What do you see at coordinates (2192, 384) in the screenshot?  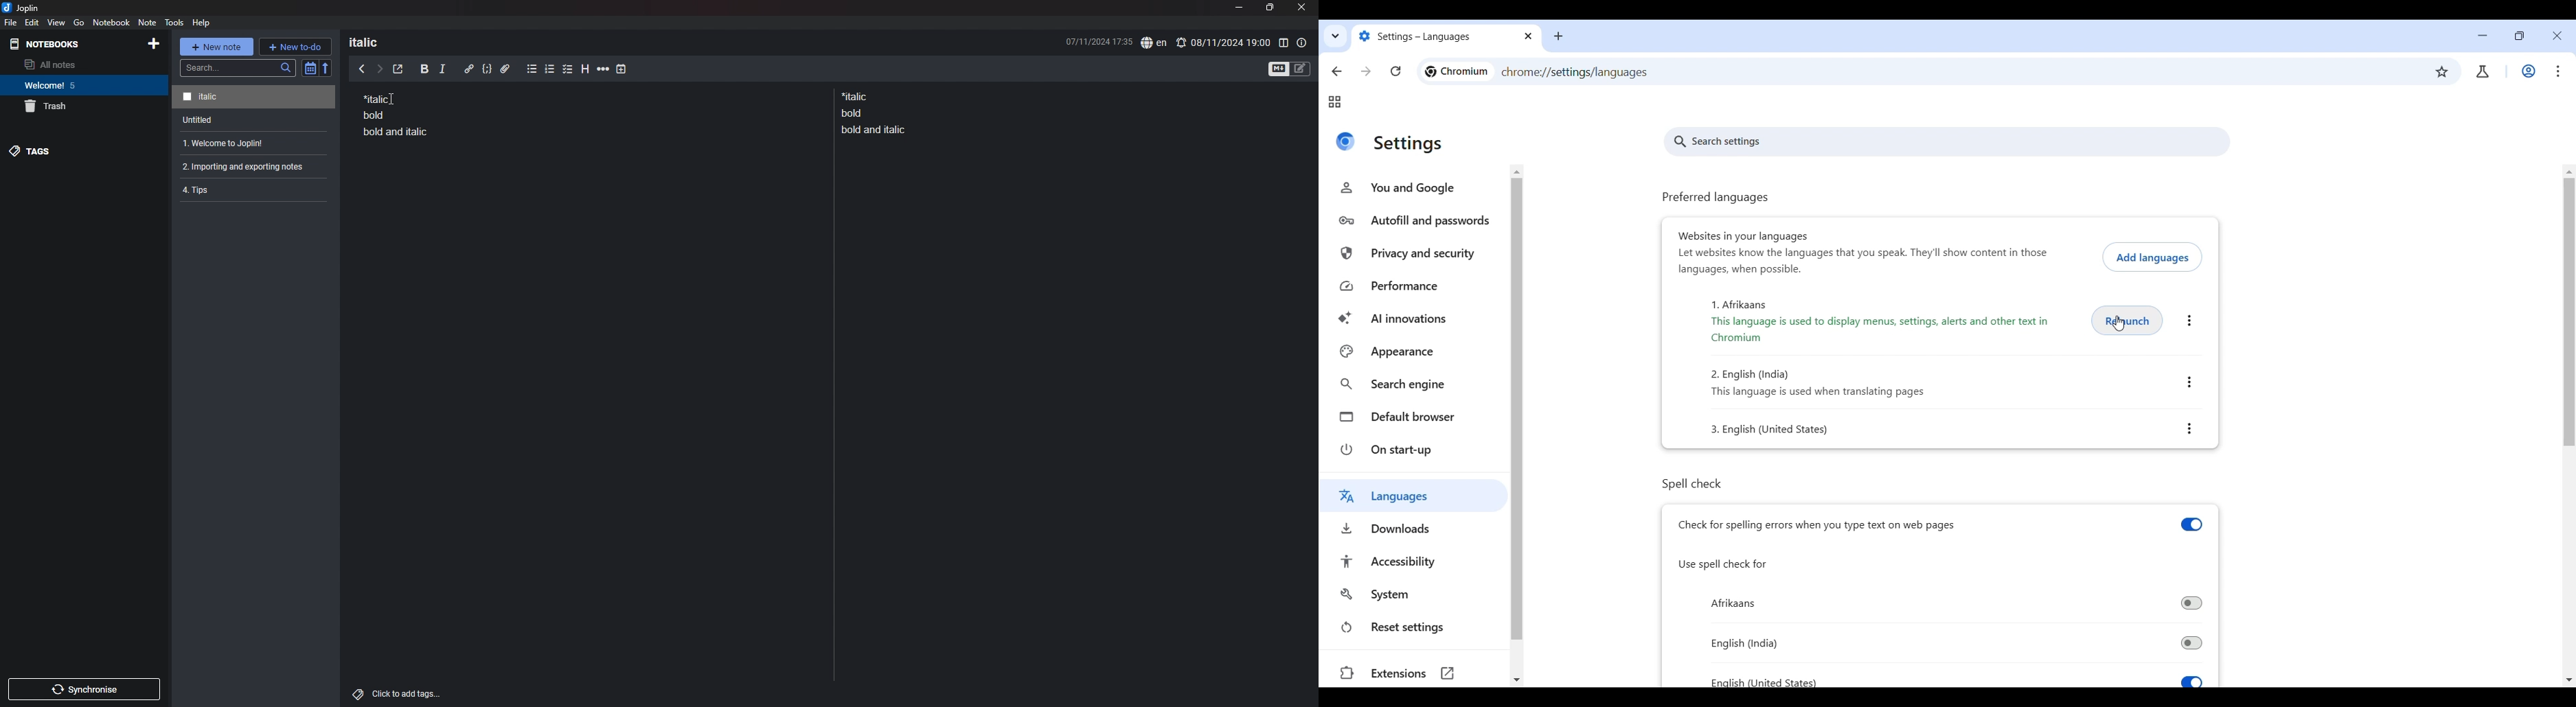 I see `more options` at bounding box center [2192, 384].